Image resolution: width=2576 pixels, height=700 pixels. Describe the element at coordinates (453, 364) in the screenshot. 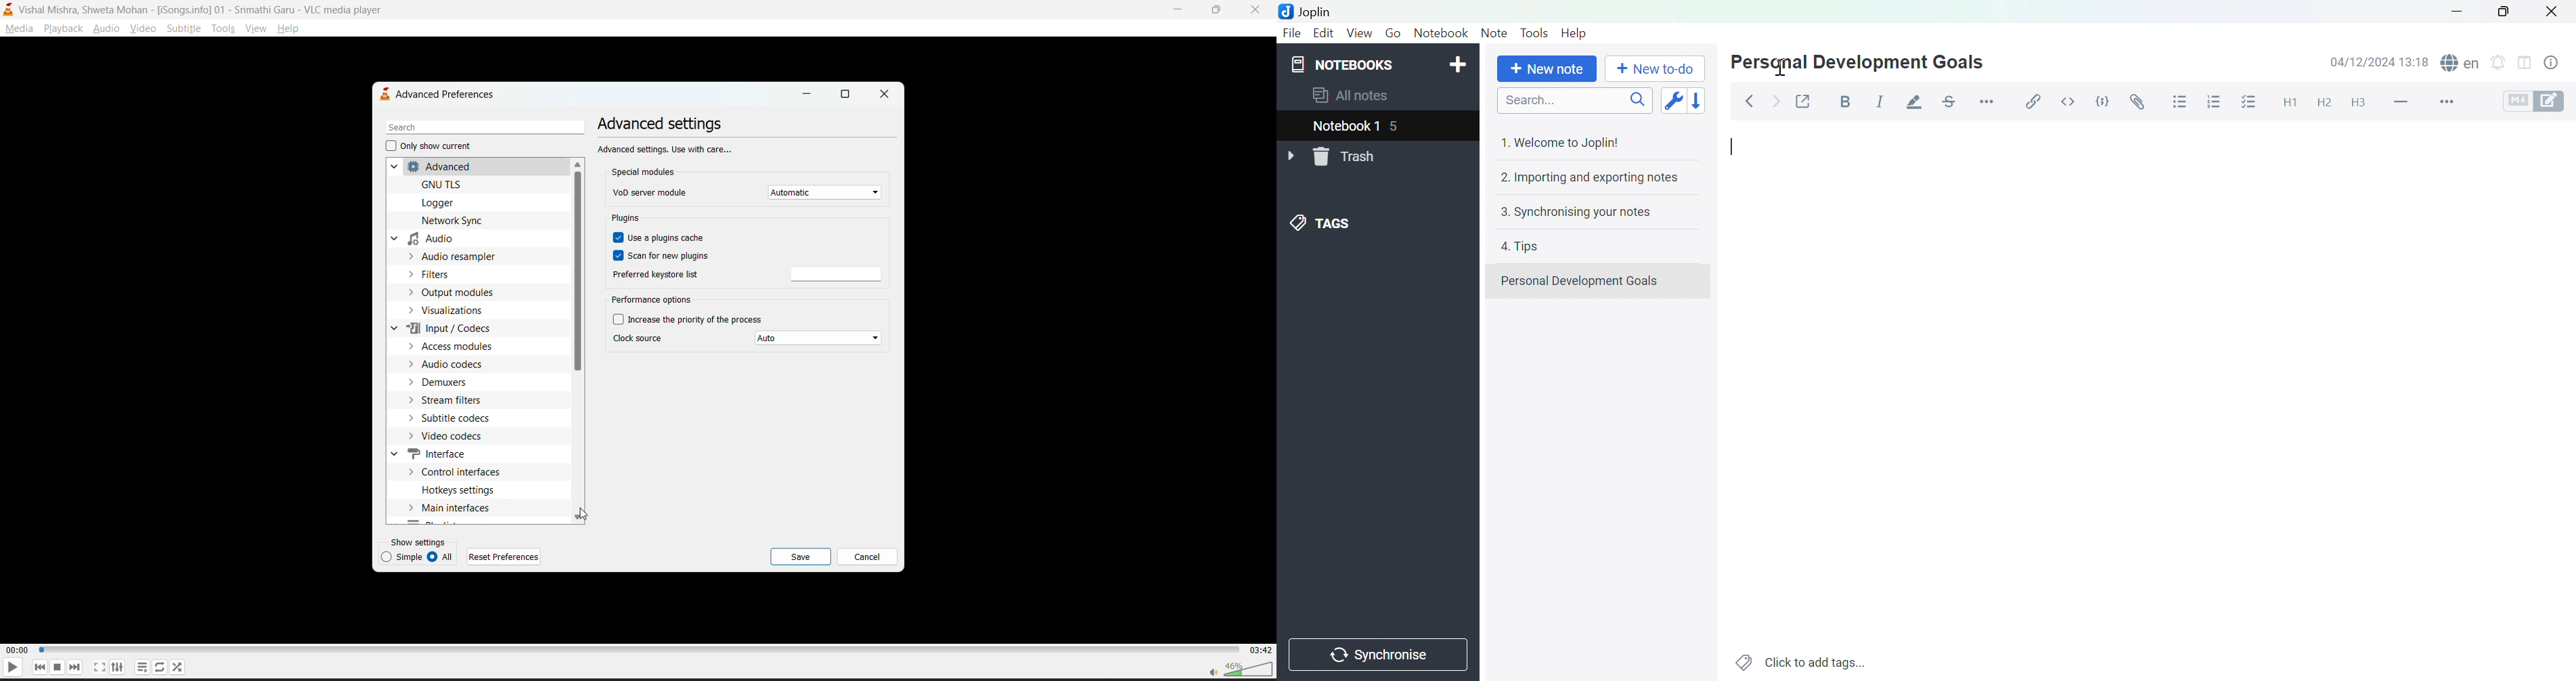

I see `audio codecs` at that location.